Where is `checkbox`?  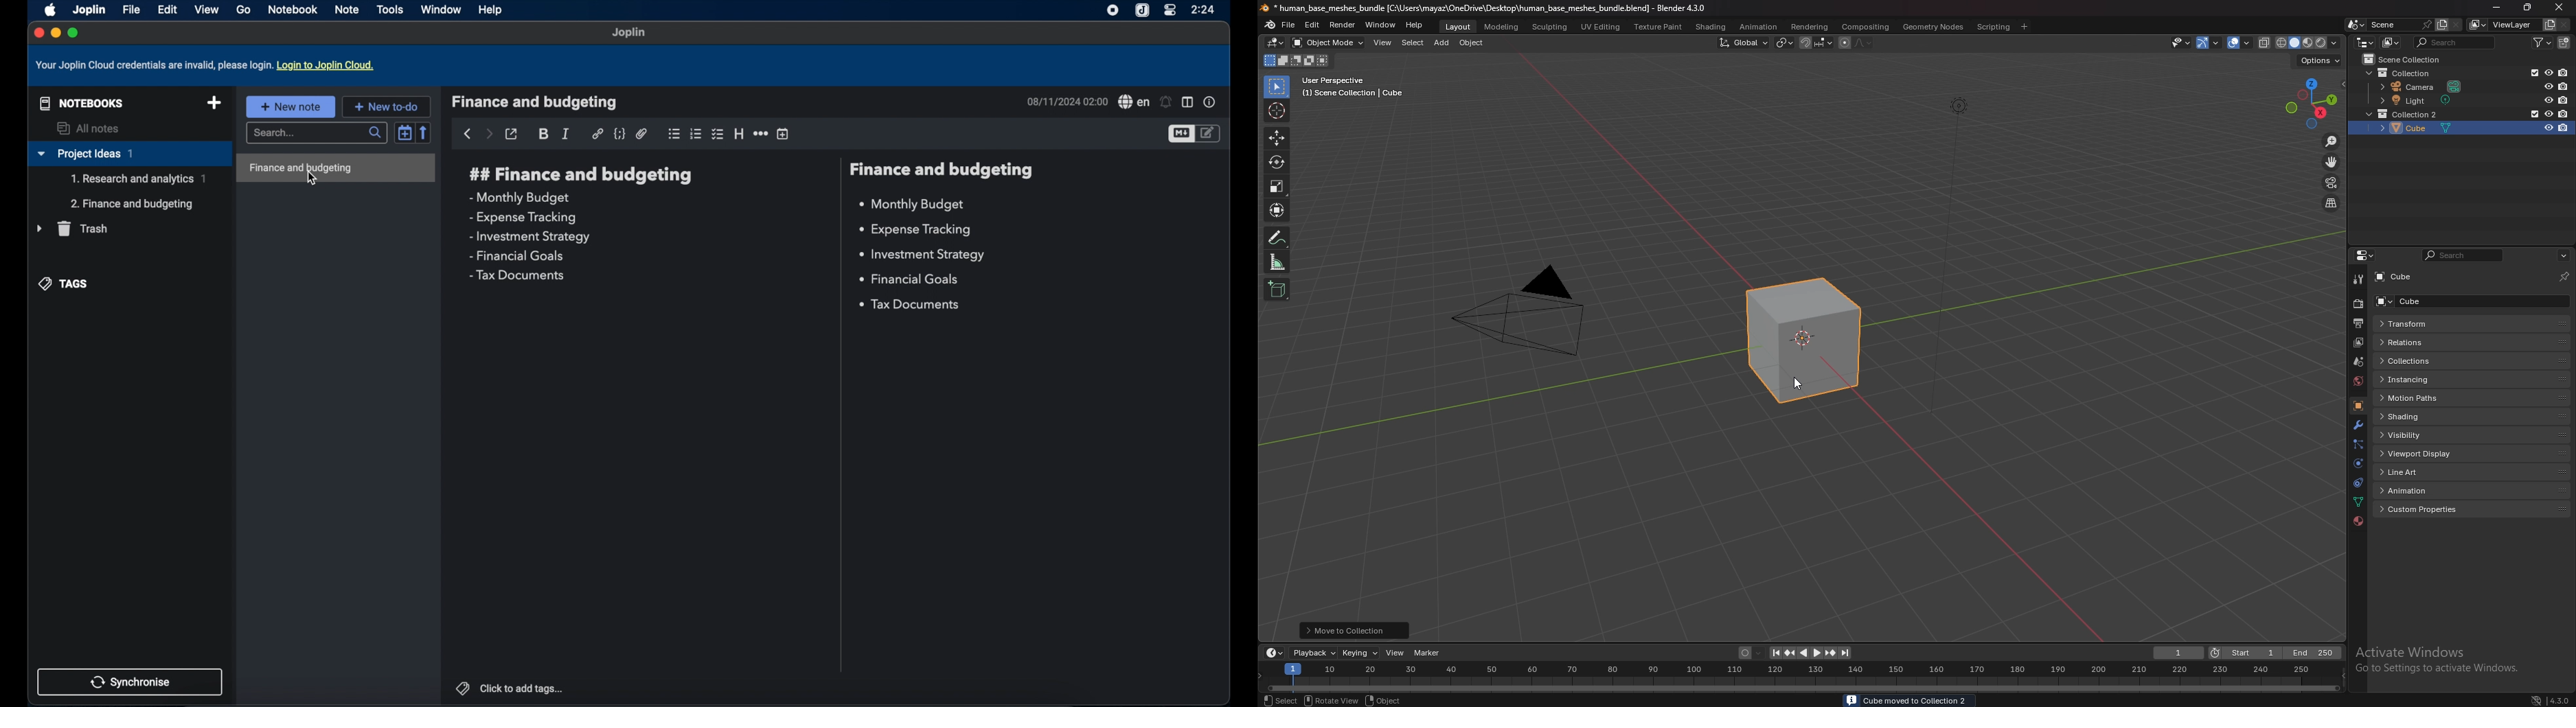 checkbox is located at coordinates (718, 134).